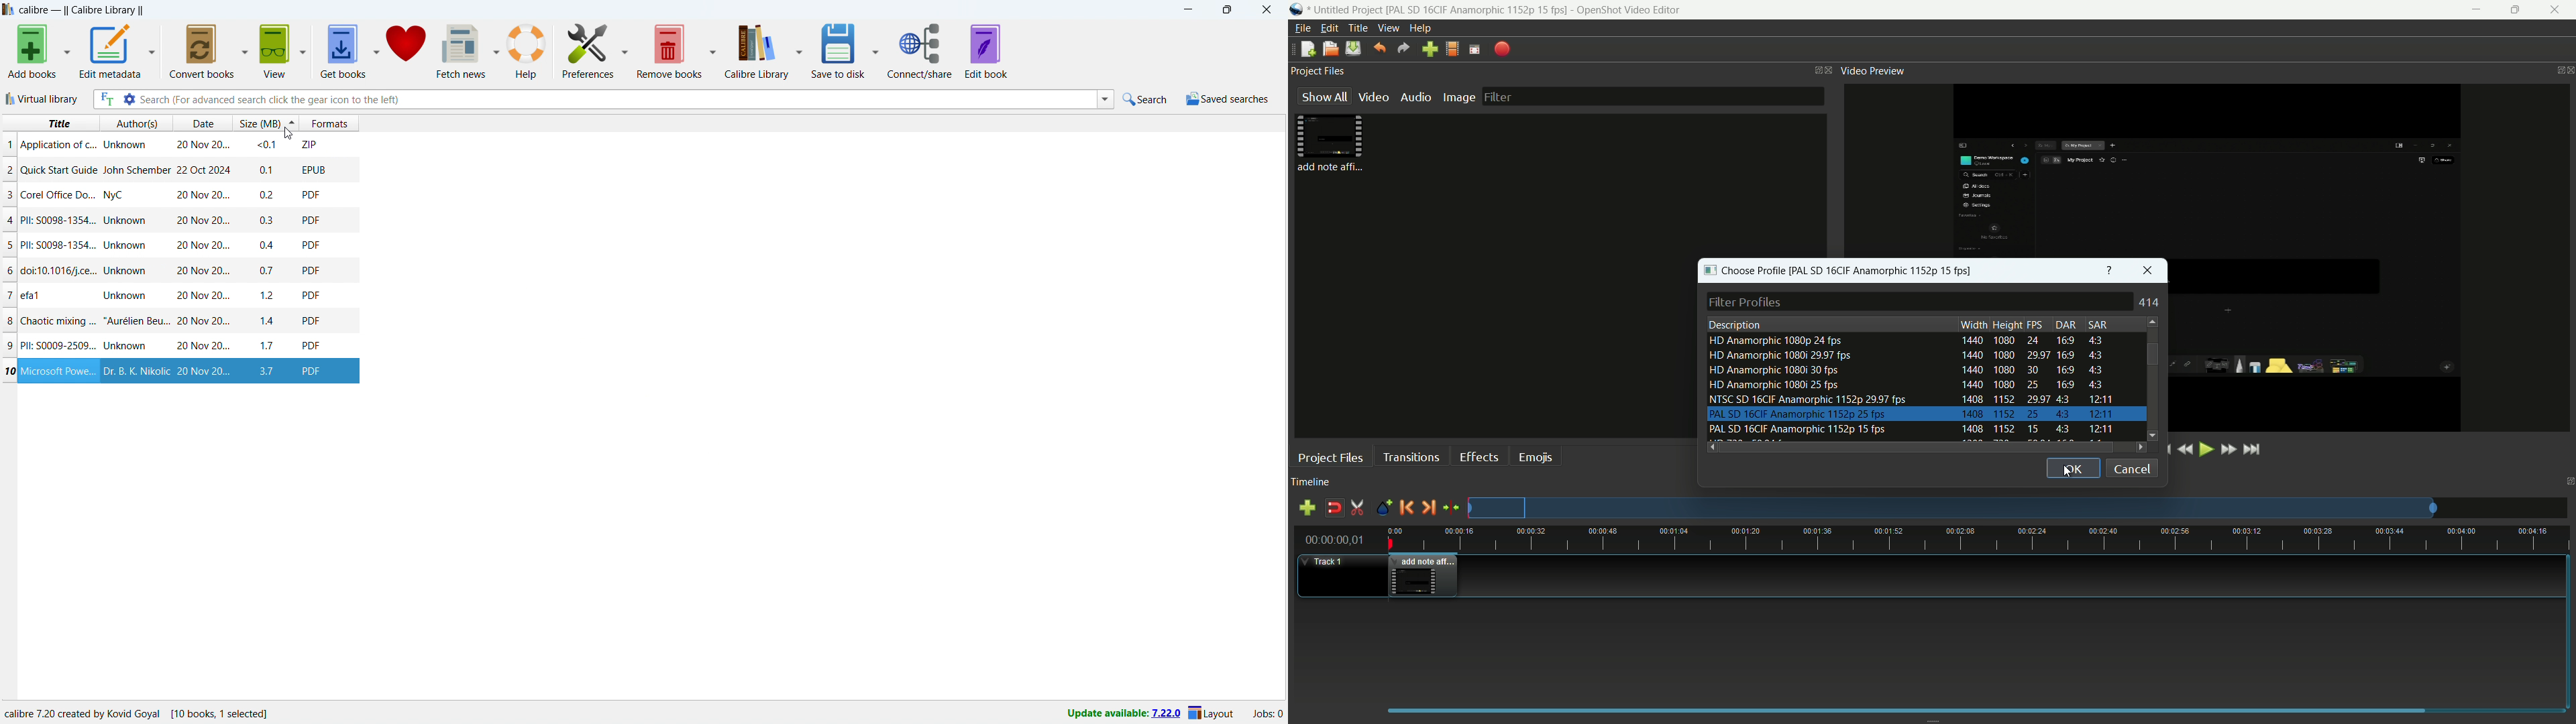 This screenshot has height=728, width=2576. What do you see at coordinates (1735, 324) in the screenshot?
I see `description` at bounding box center [1735, 324].